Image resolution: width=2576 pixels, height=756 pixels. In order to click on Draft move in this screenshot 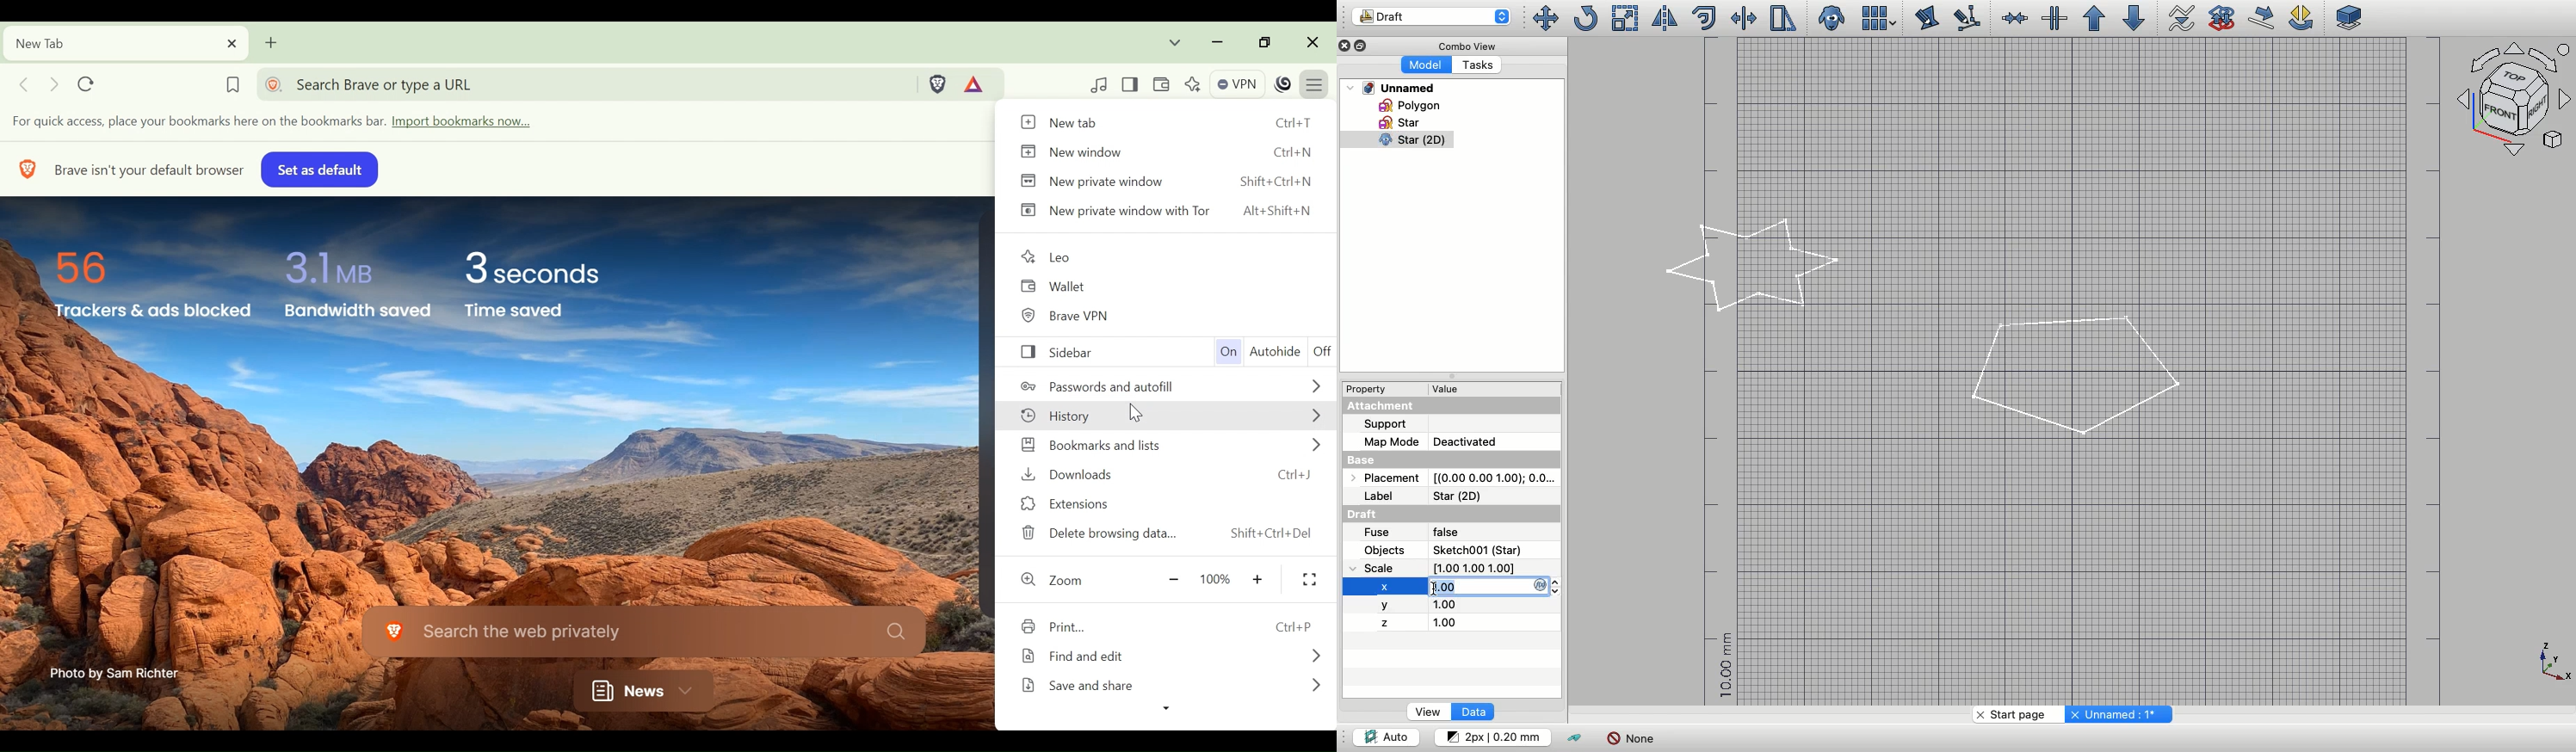, I will do `click(2263, 17)`.